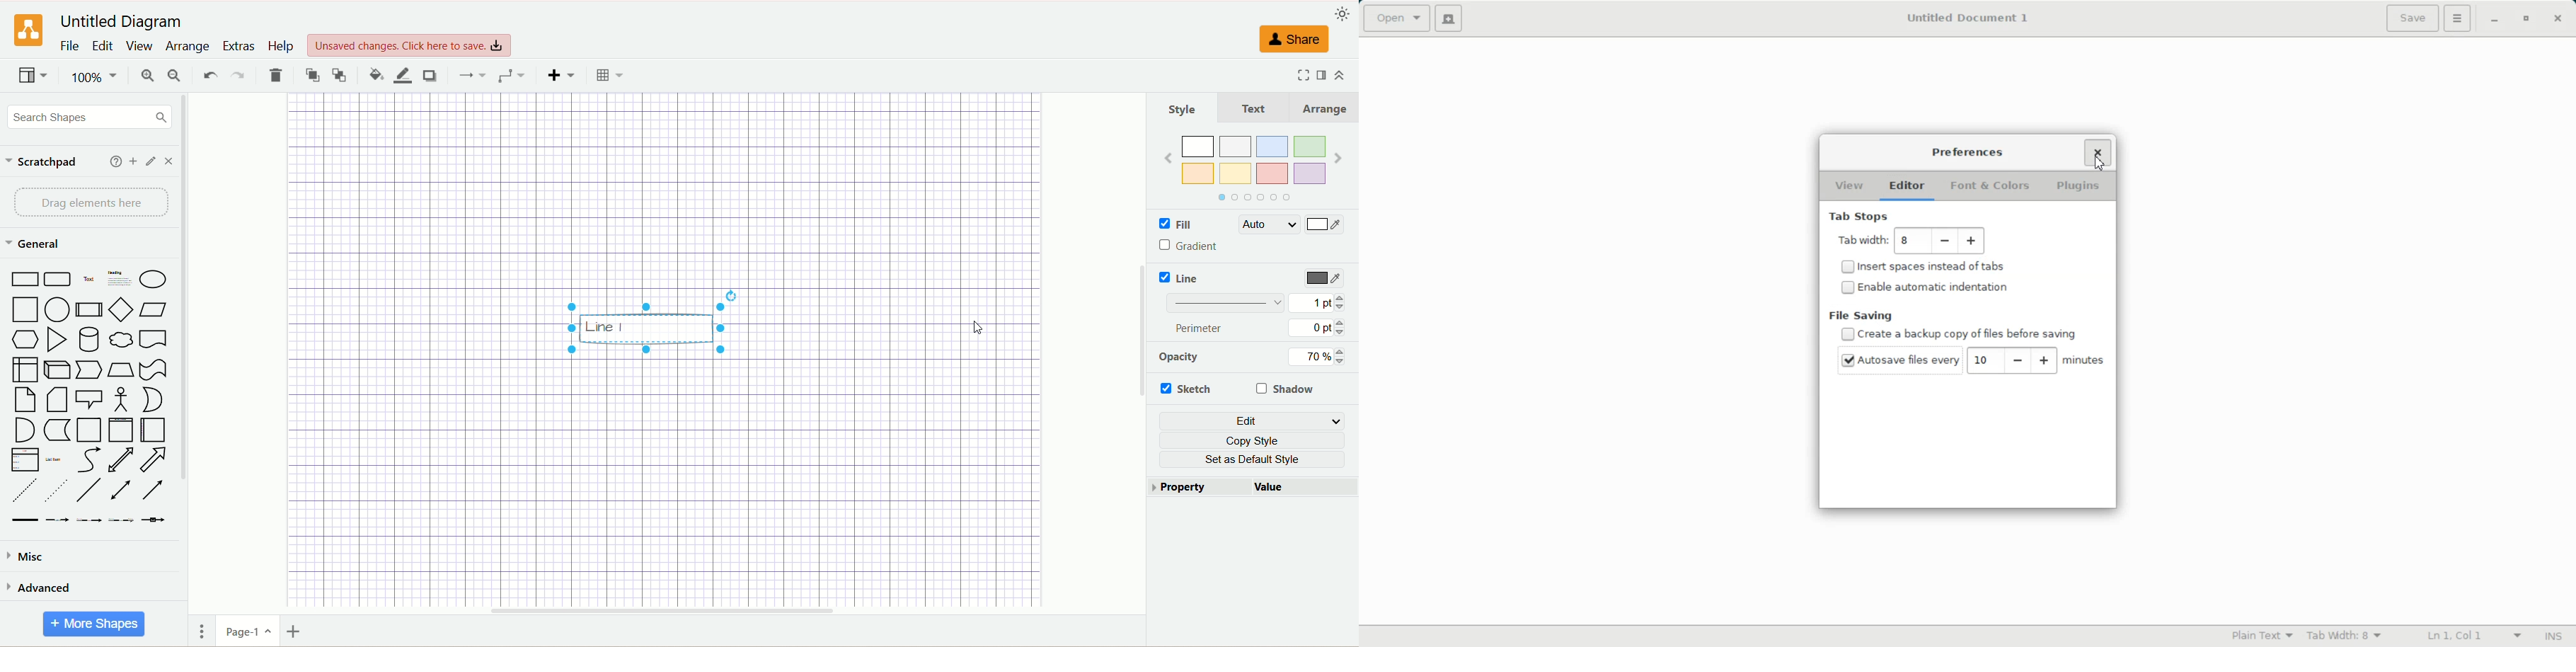  Describe the element at coordinates (153, 520) in the screenshot. I see `Connector with symbol` at that location.